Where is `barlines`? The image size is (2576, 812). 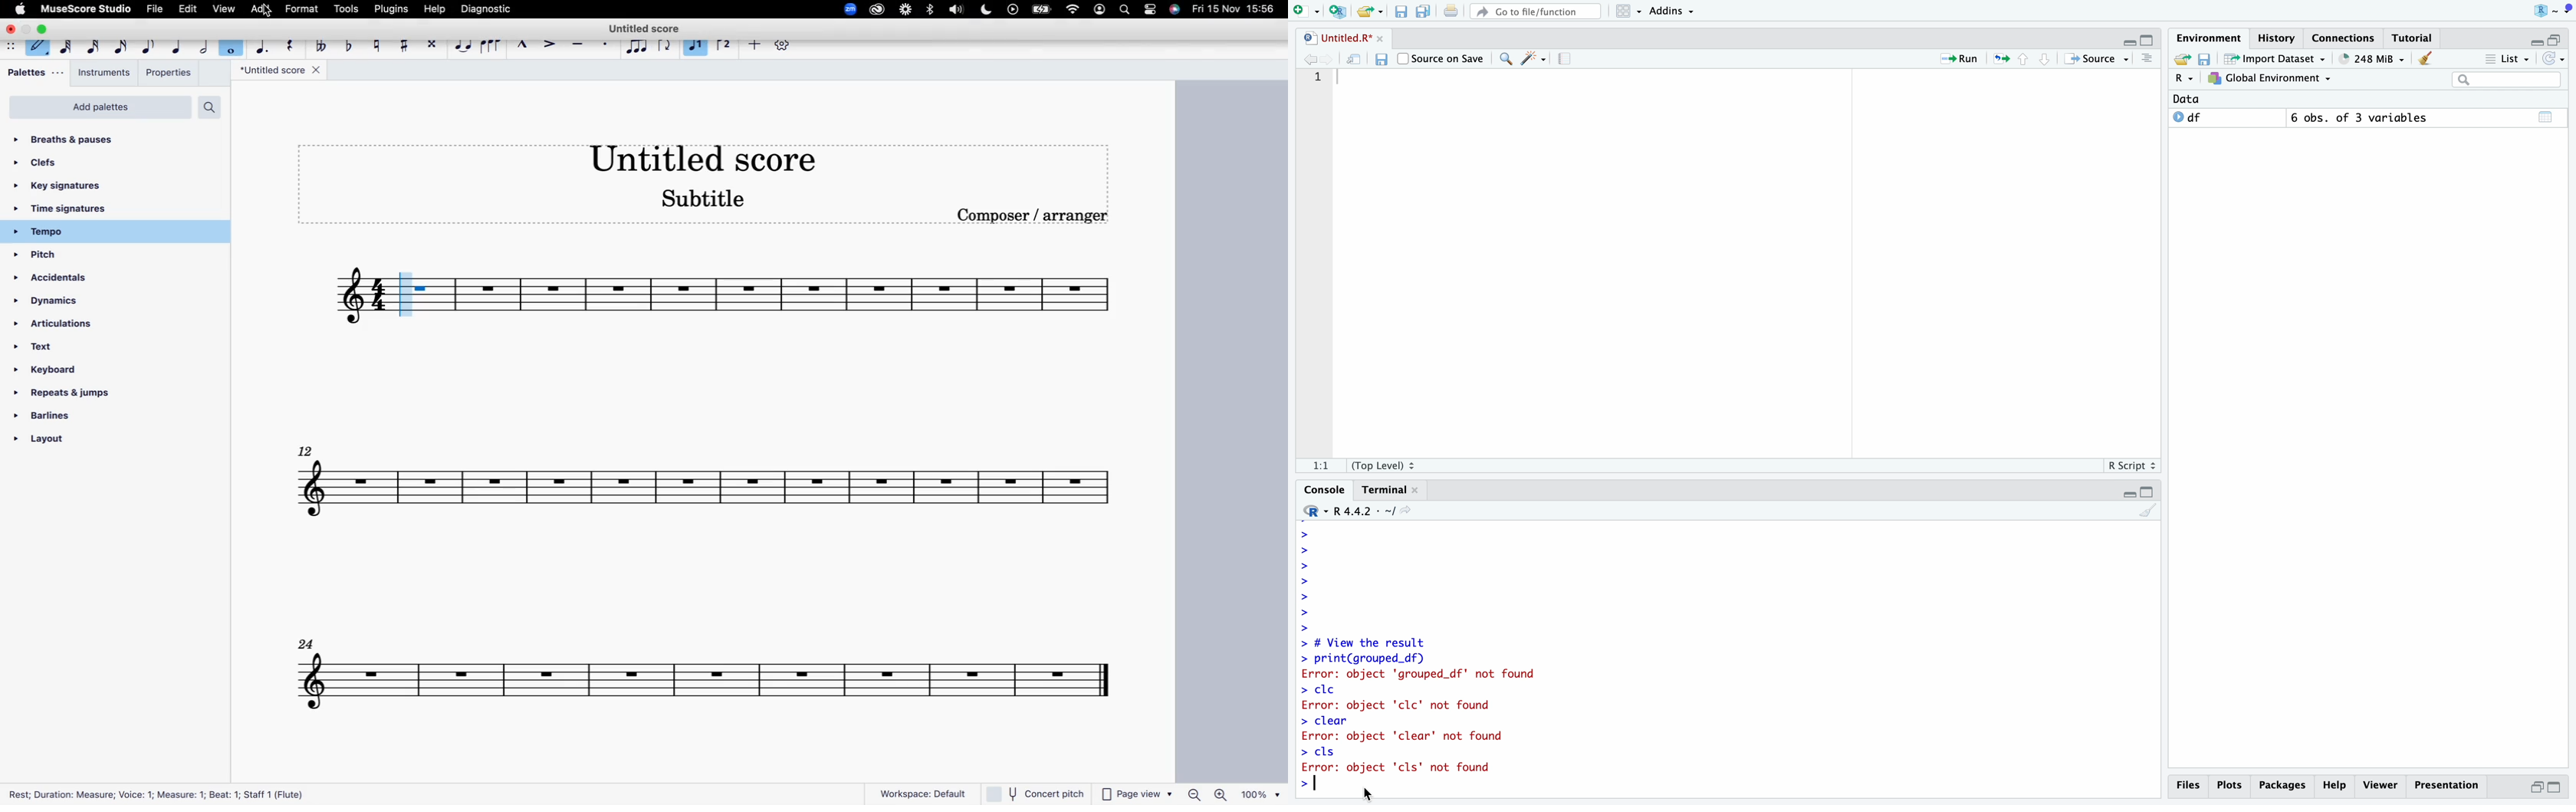 barlines is located at coordinates (86, 418).